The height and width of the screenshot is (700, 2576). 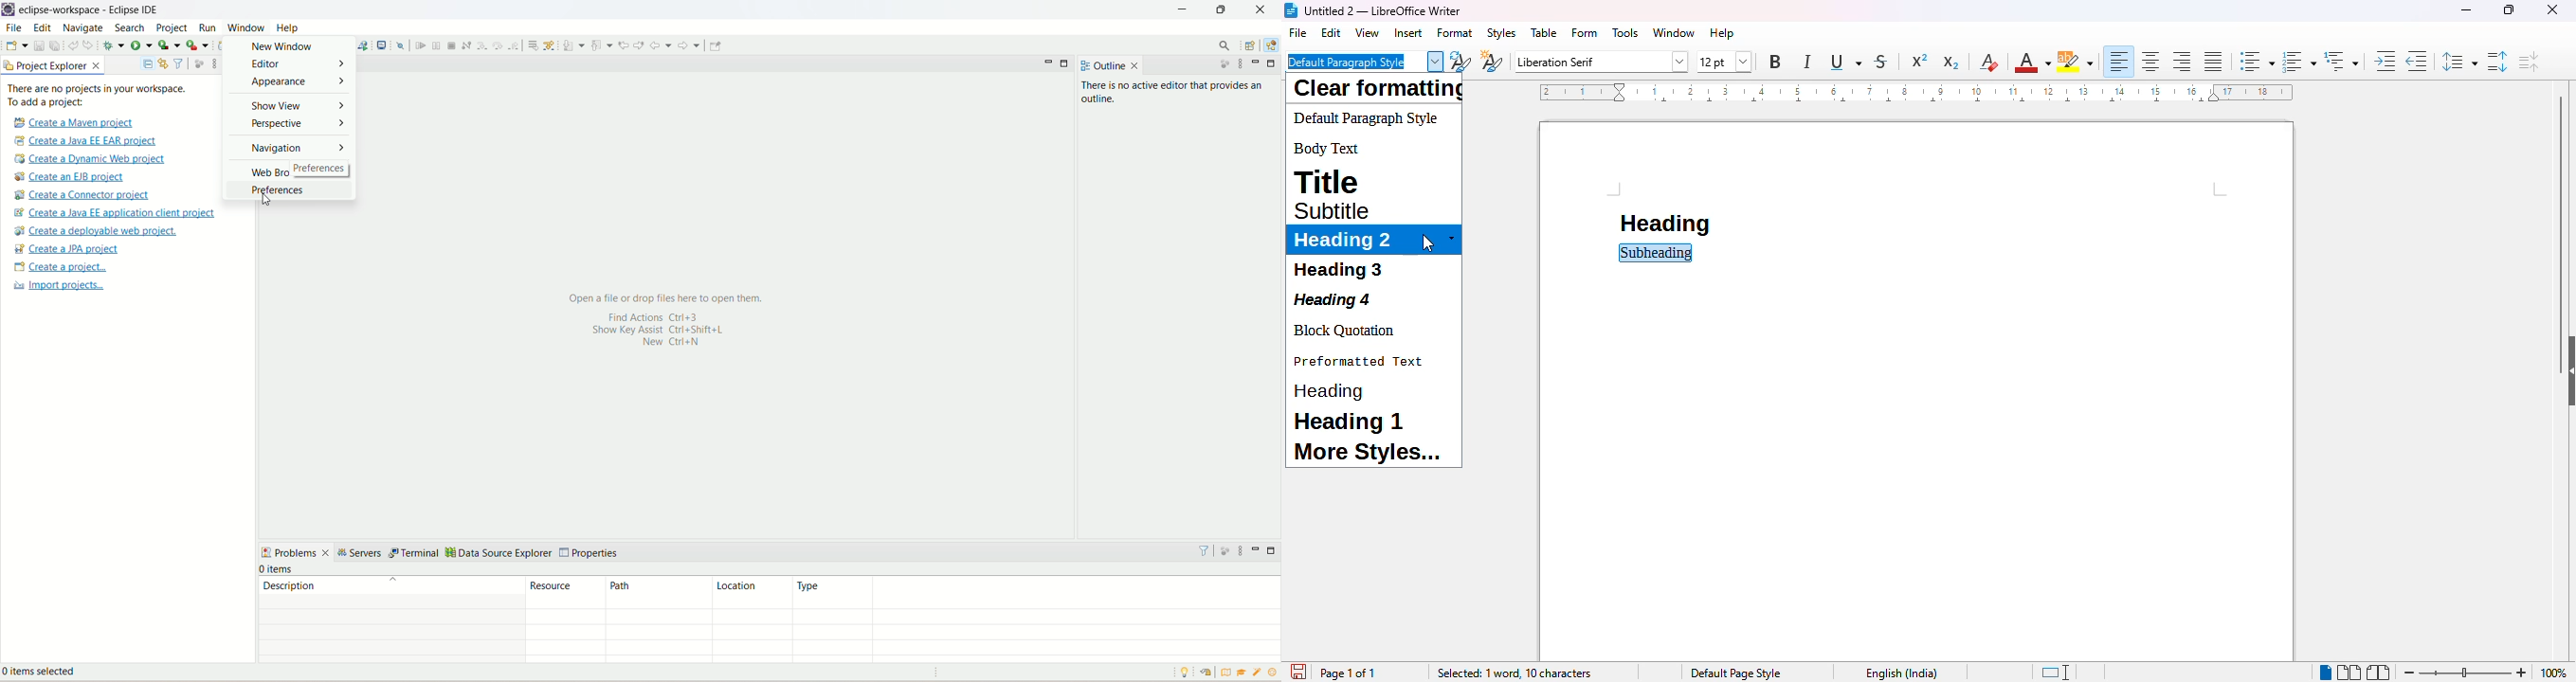 What do you see at coordinates (1345, 331) in the screenshot?
I see `block quotation` at bounding box center [1345, 331].